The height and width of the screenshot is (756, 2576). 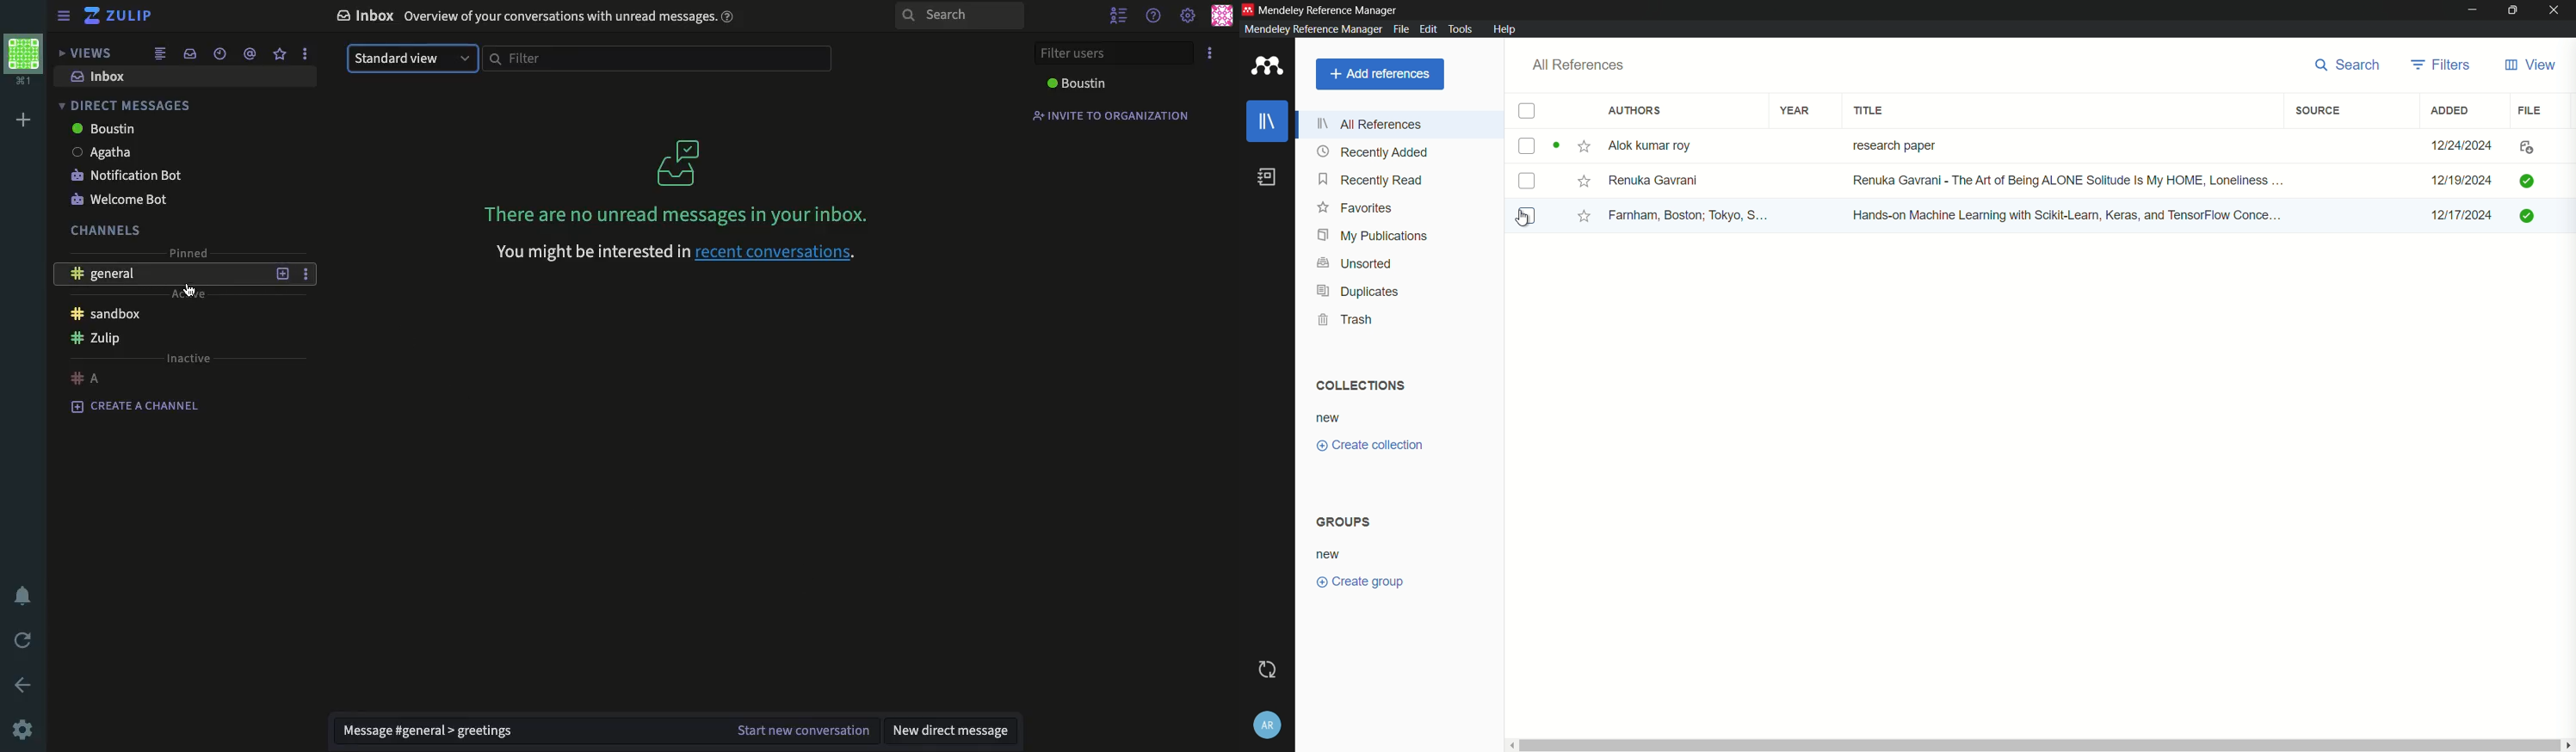 What do you see at coordinates (1505, 29) in the screenshot?
I see `help menu` at bounding box center [1505, 29].